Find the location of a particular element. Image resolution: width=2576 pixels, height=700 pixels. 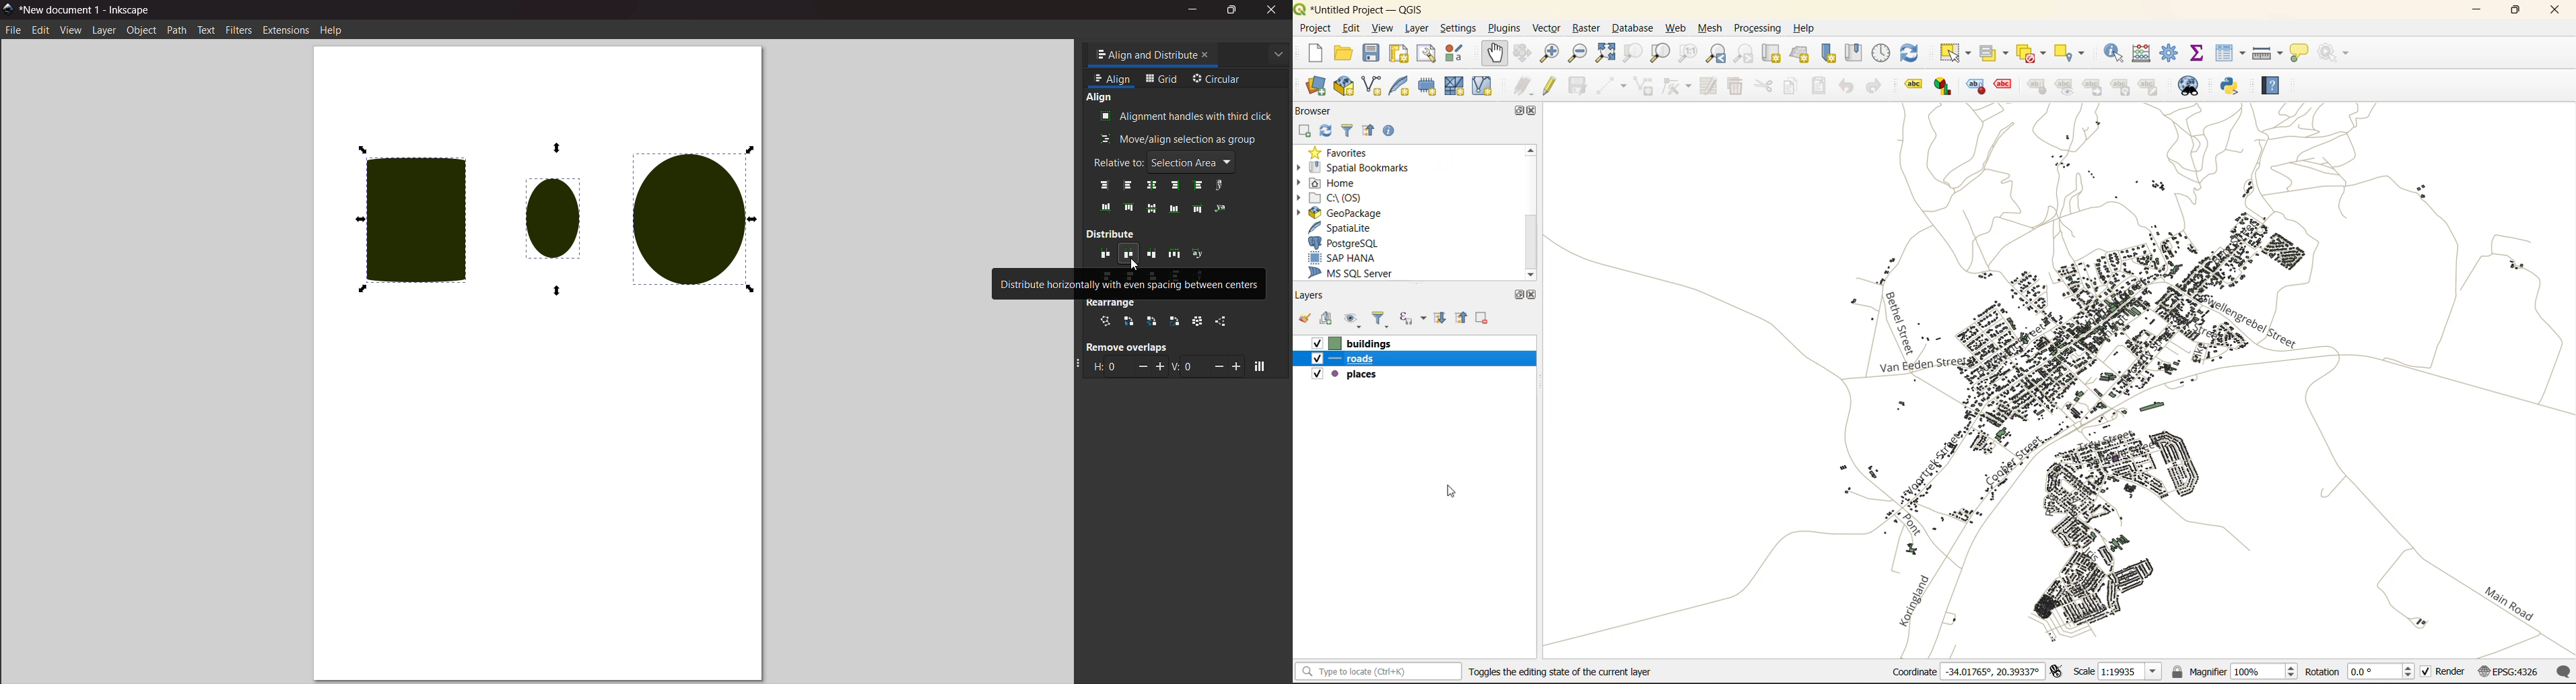

labels is located at coordinates (1900, 321).